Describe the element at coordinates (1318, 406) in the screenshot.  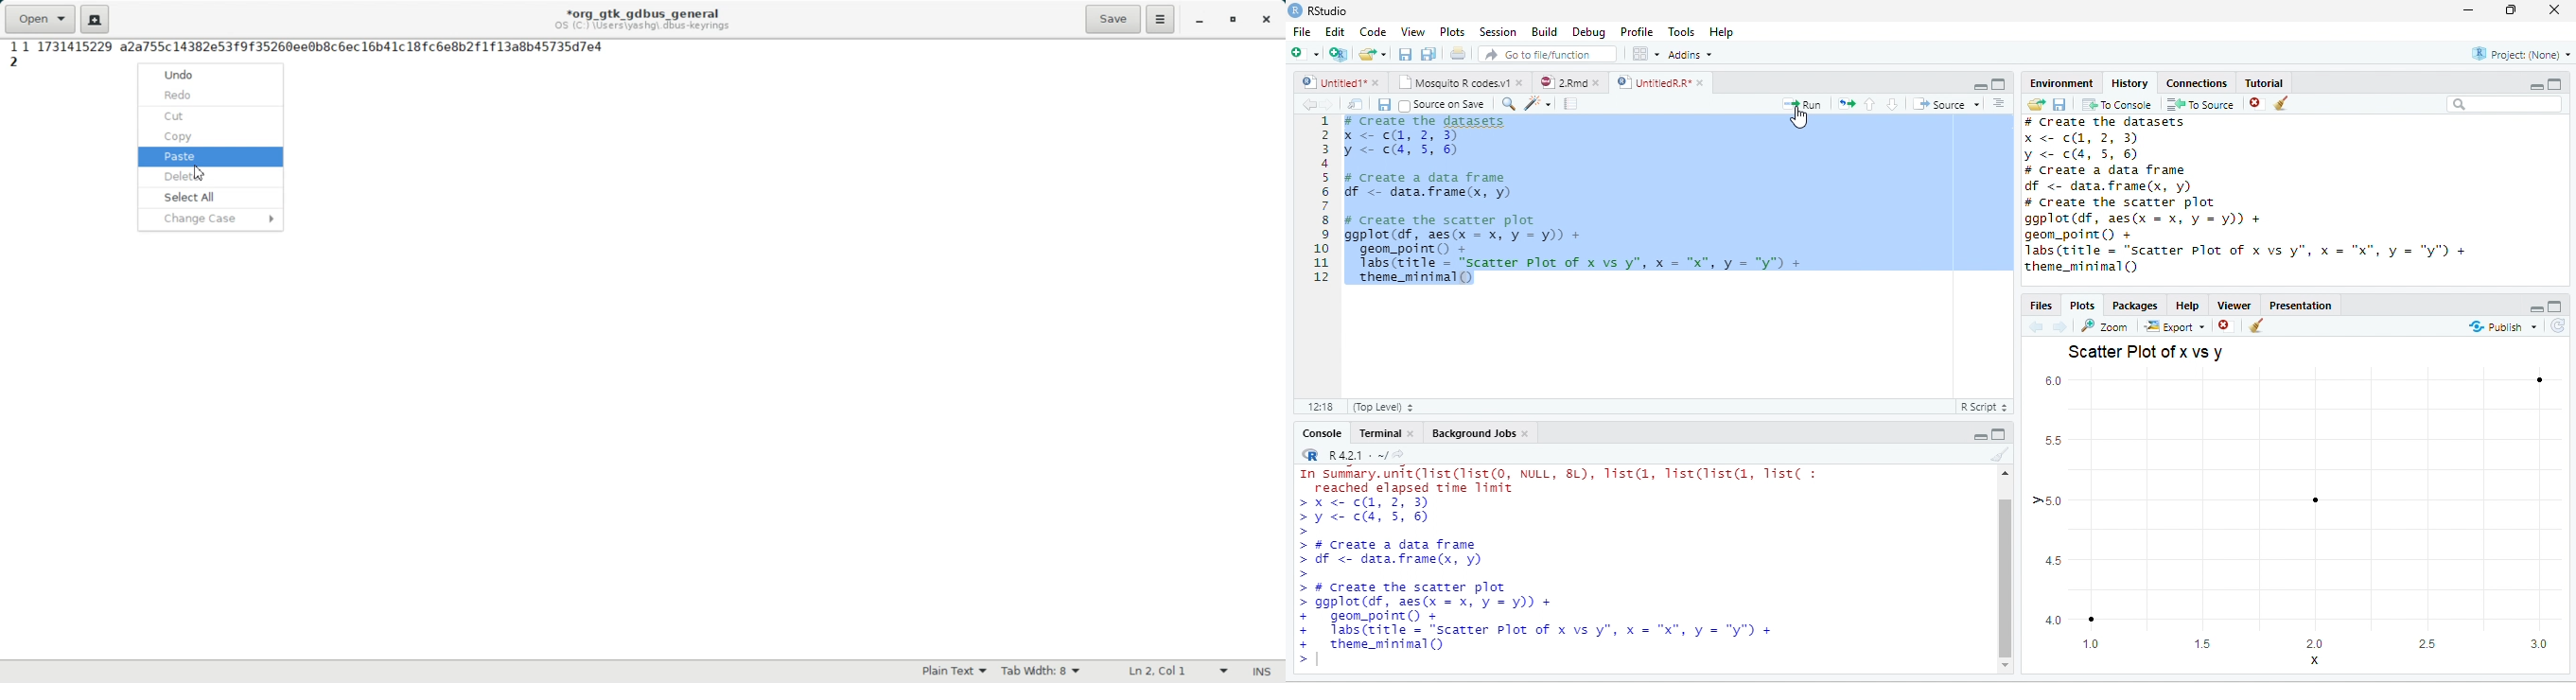
I see `1:1` at that location.